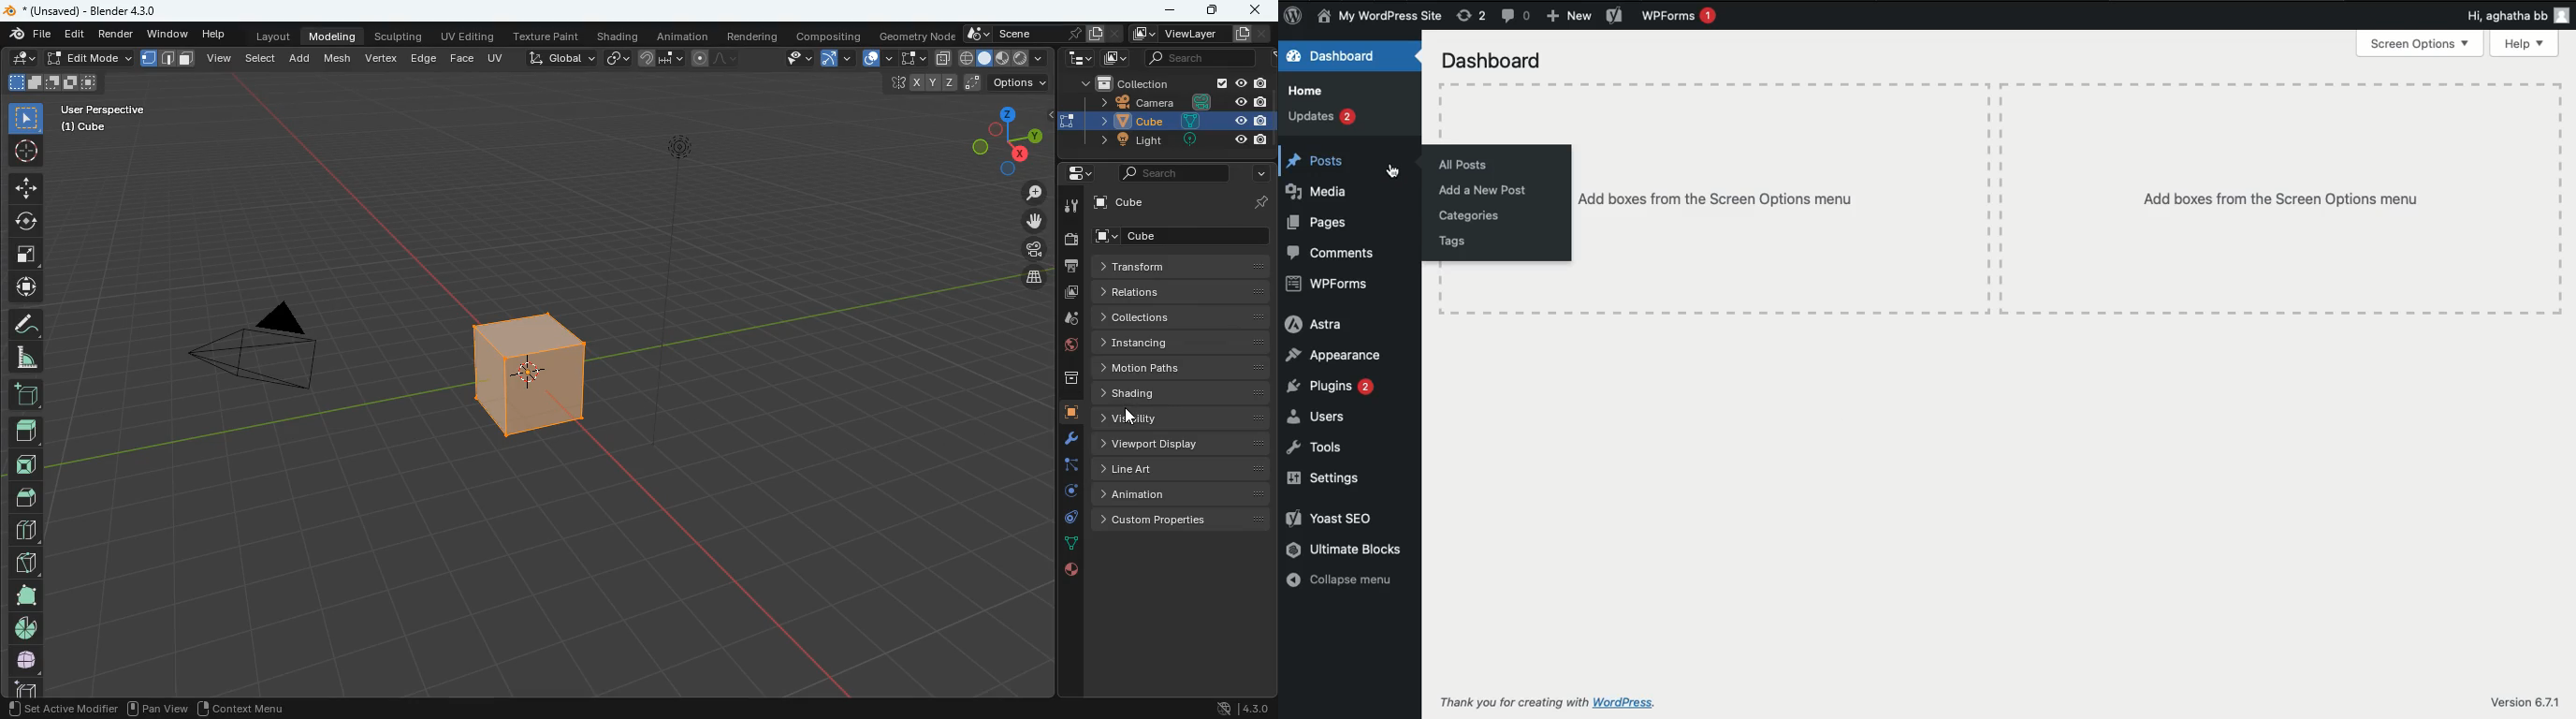  What do you see at coordinates (1177, 317) in the screenshot?
I see `collections` at bounding box center [1177, 317].